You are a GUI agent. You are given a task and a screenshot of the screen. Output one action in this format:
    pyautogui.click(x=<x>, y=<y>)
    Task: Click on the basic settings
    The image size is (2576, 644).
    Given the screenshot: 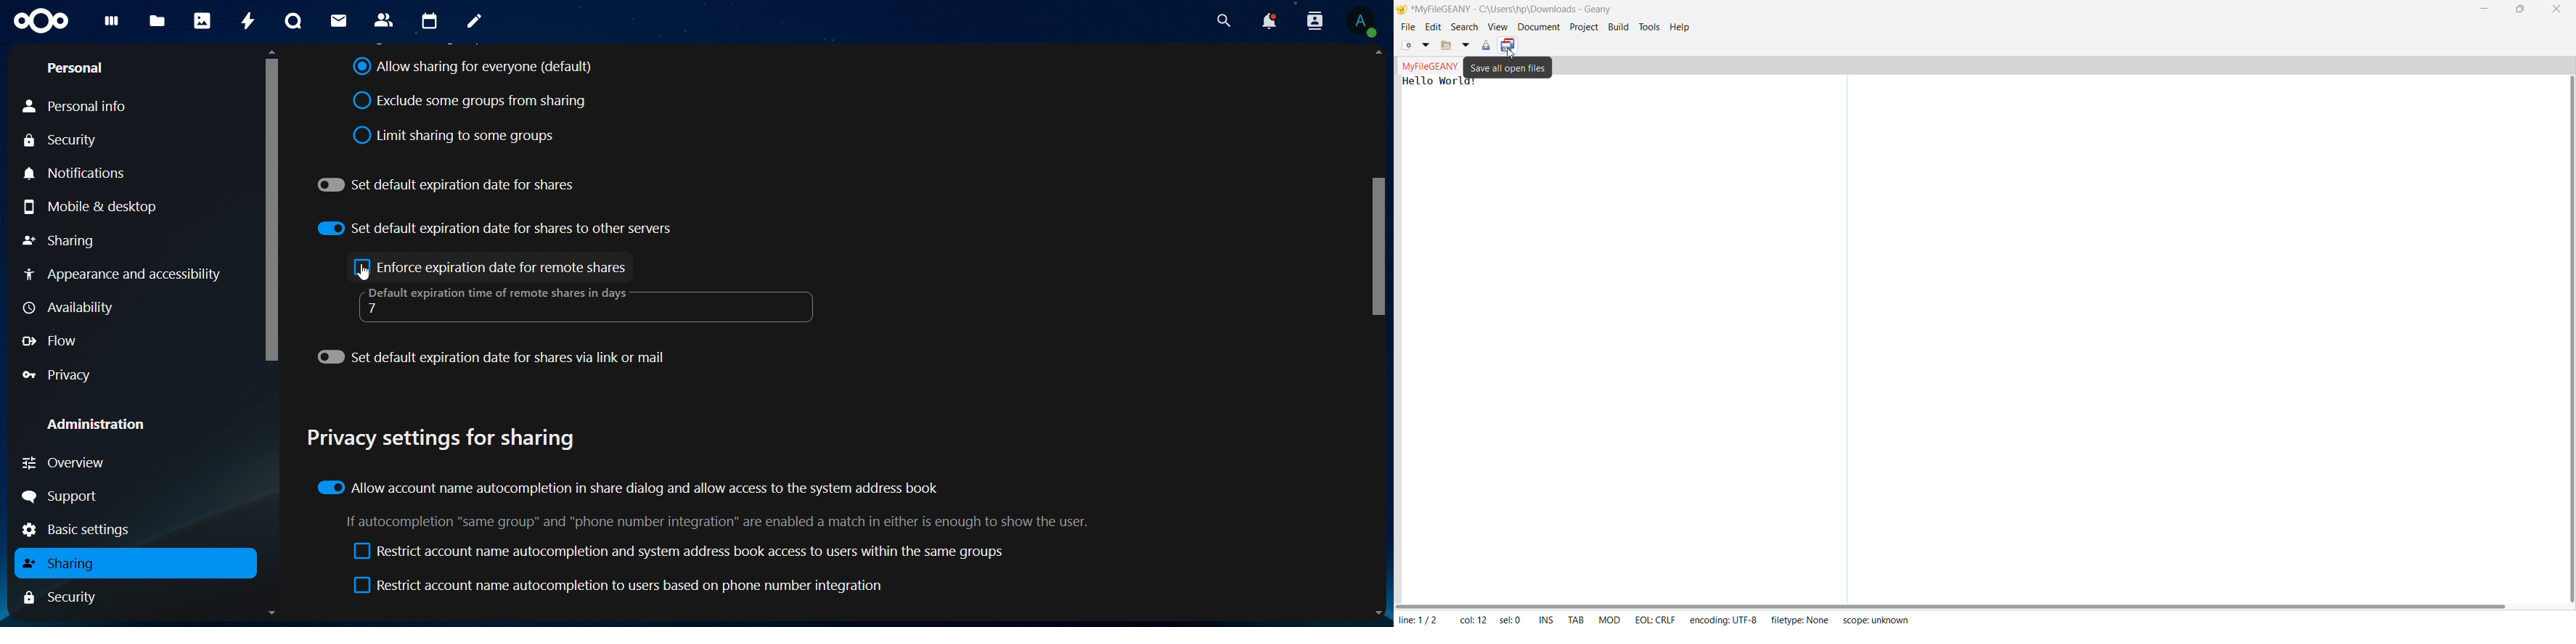 What is the action you would take?
    pyautogui.click(x=82, y=530)
    